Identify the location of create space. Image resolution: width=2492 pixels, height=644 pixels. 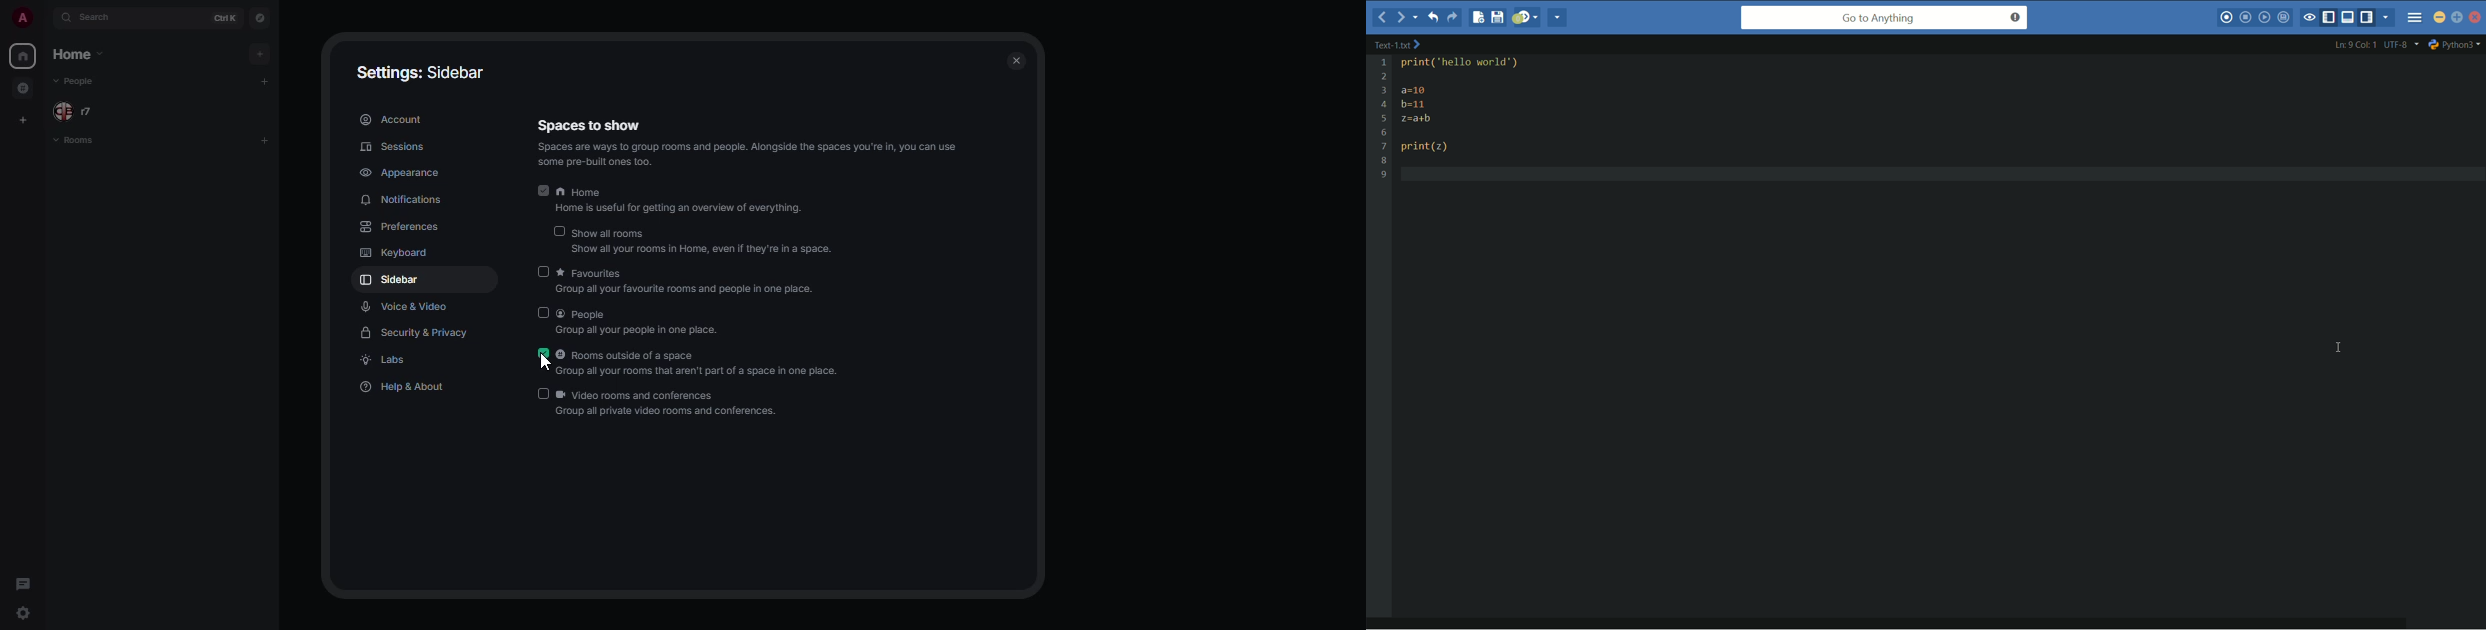
(22, 121).